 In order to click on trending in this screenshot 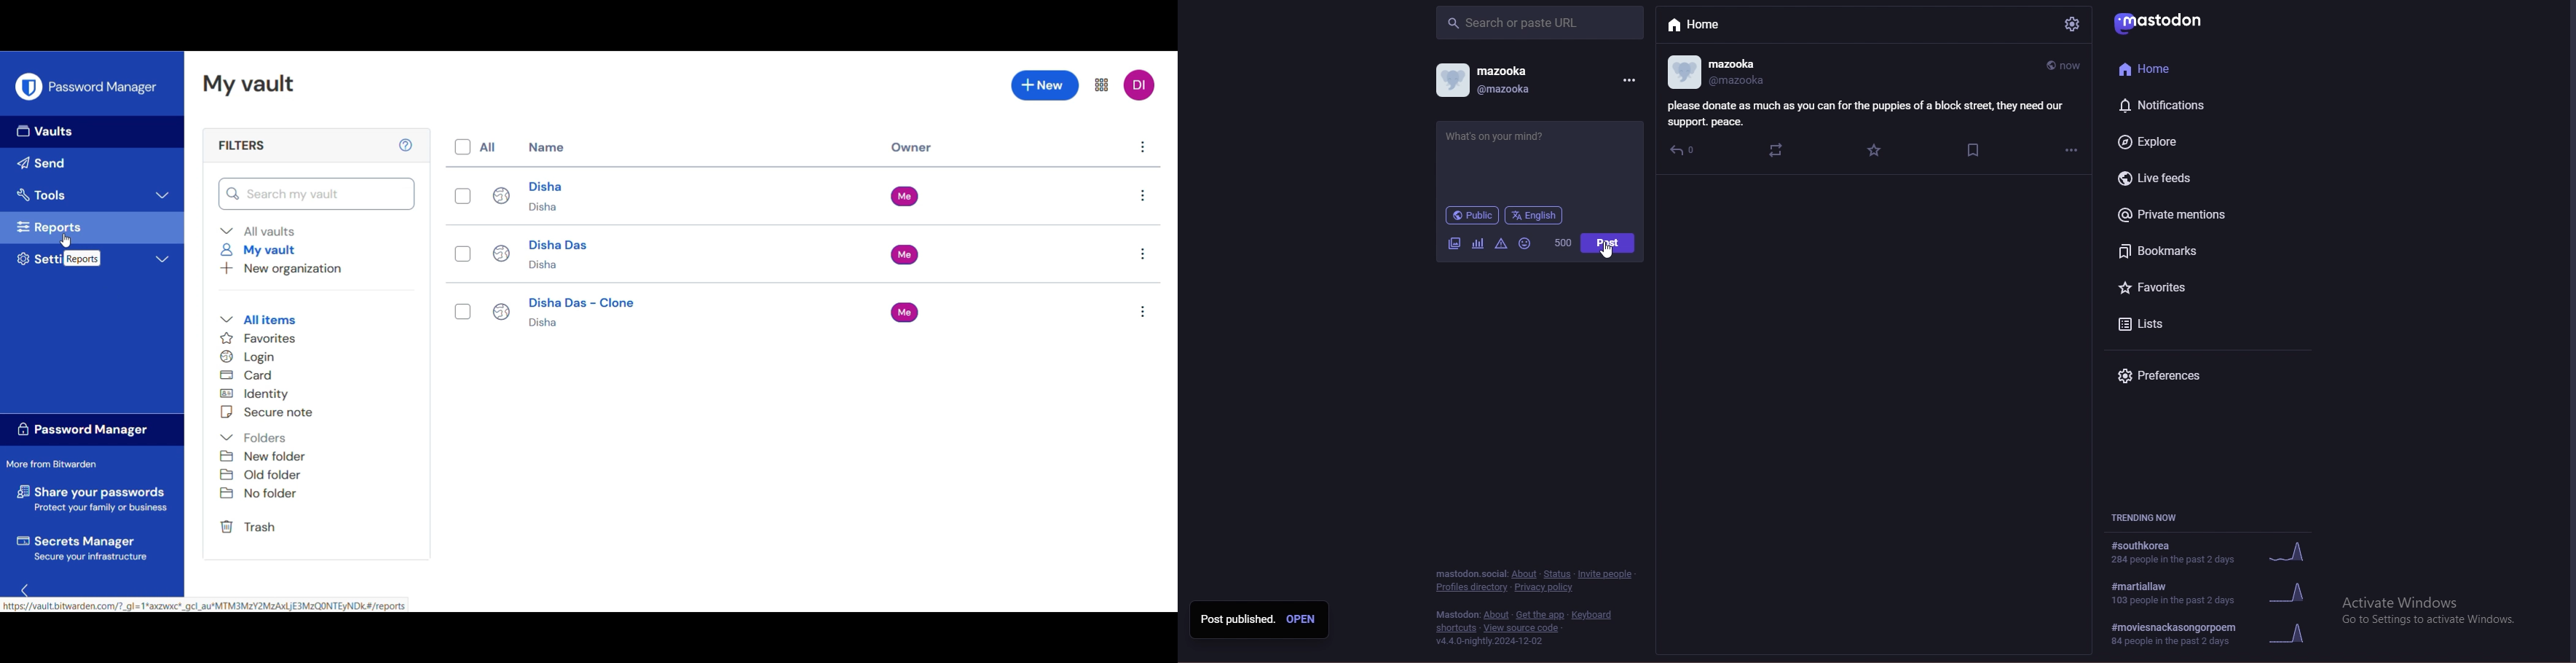, I will do `click(2208, 552)`.